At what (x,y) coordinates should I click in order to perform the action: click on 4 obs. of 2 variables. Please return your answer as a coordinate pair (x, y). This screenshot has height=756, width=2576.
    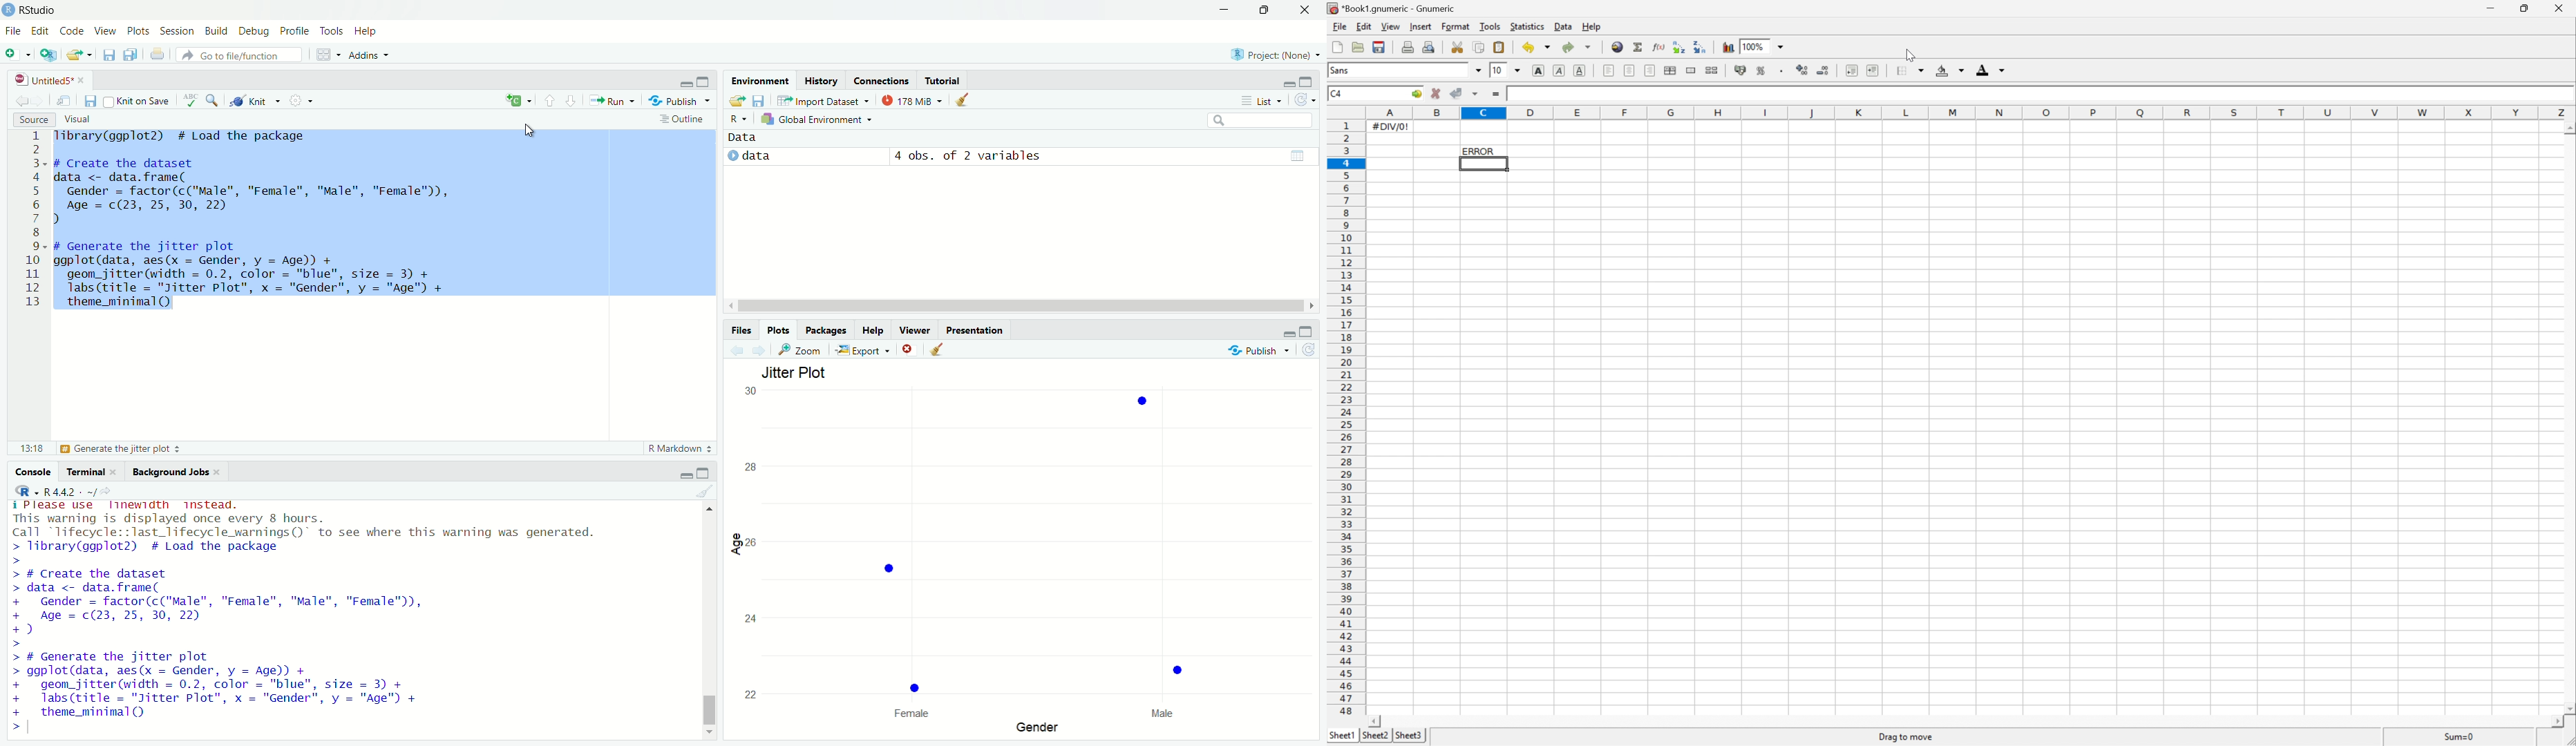
    Looking at the image, I should click on (967, 154).